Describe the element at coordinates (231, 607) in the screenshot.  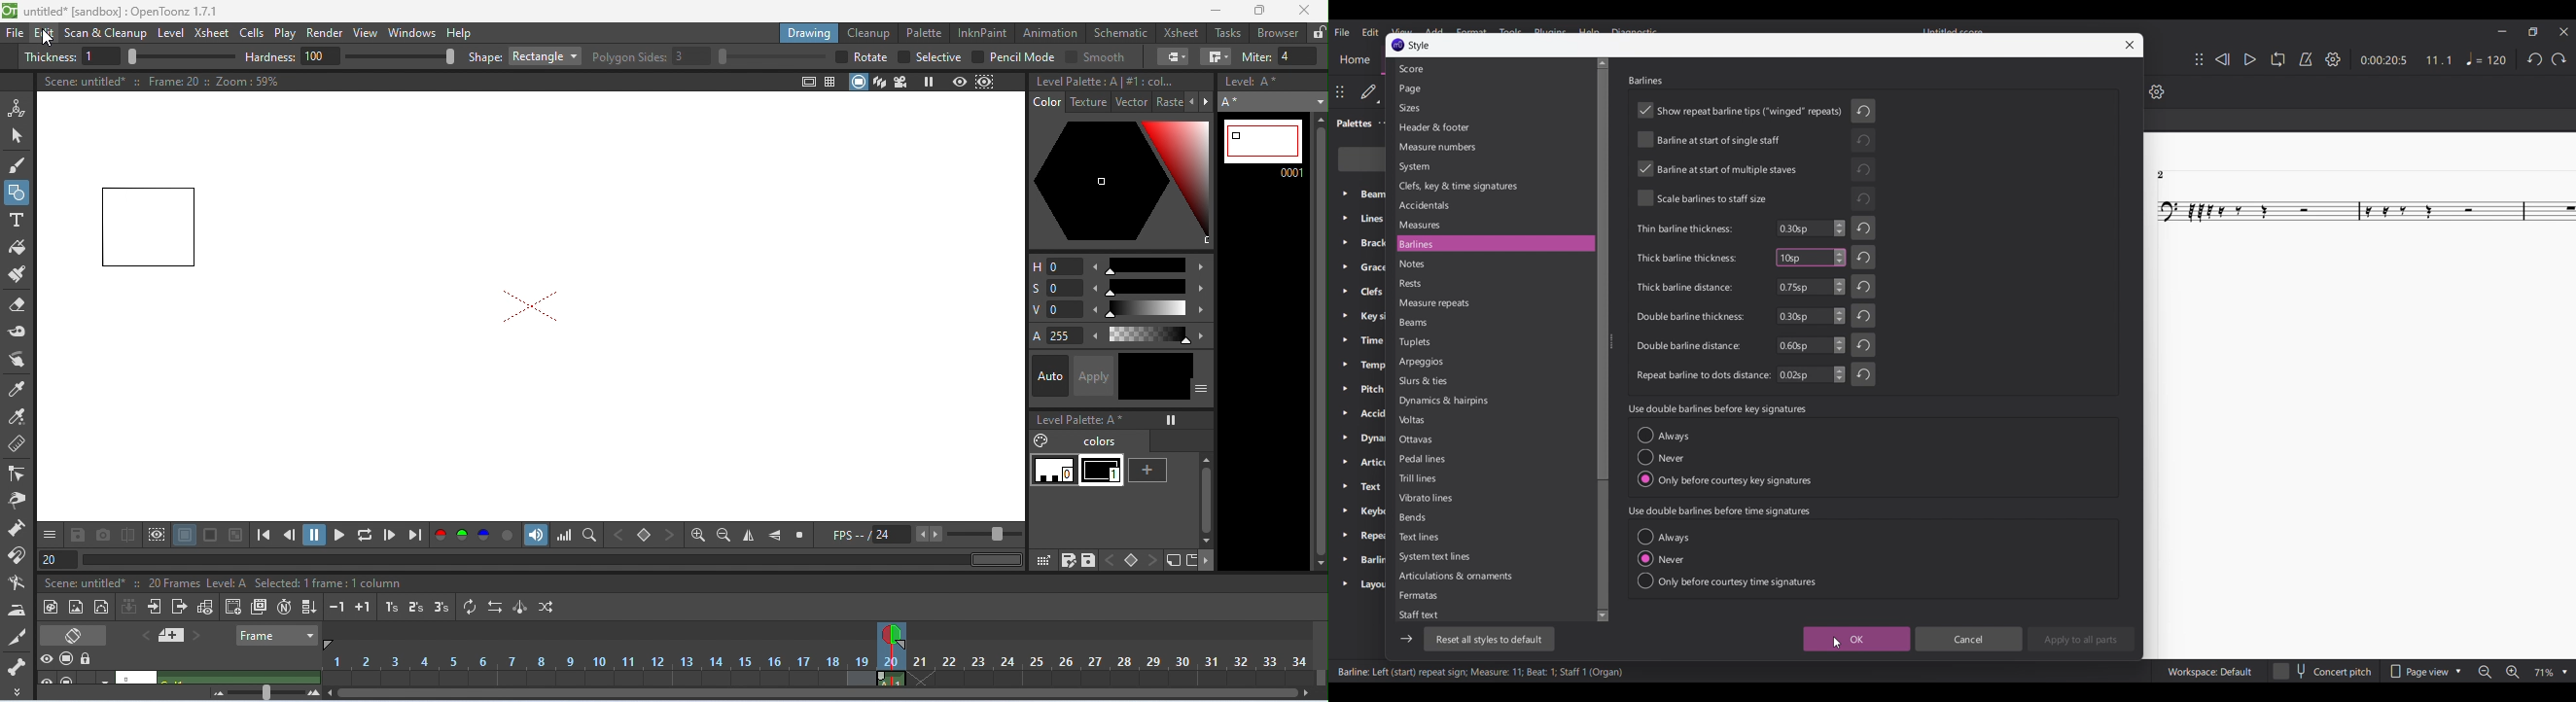
I see `create blank drawing` at that location.